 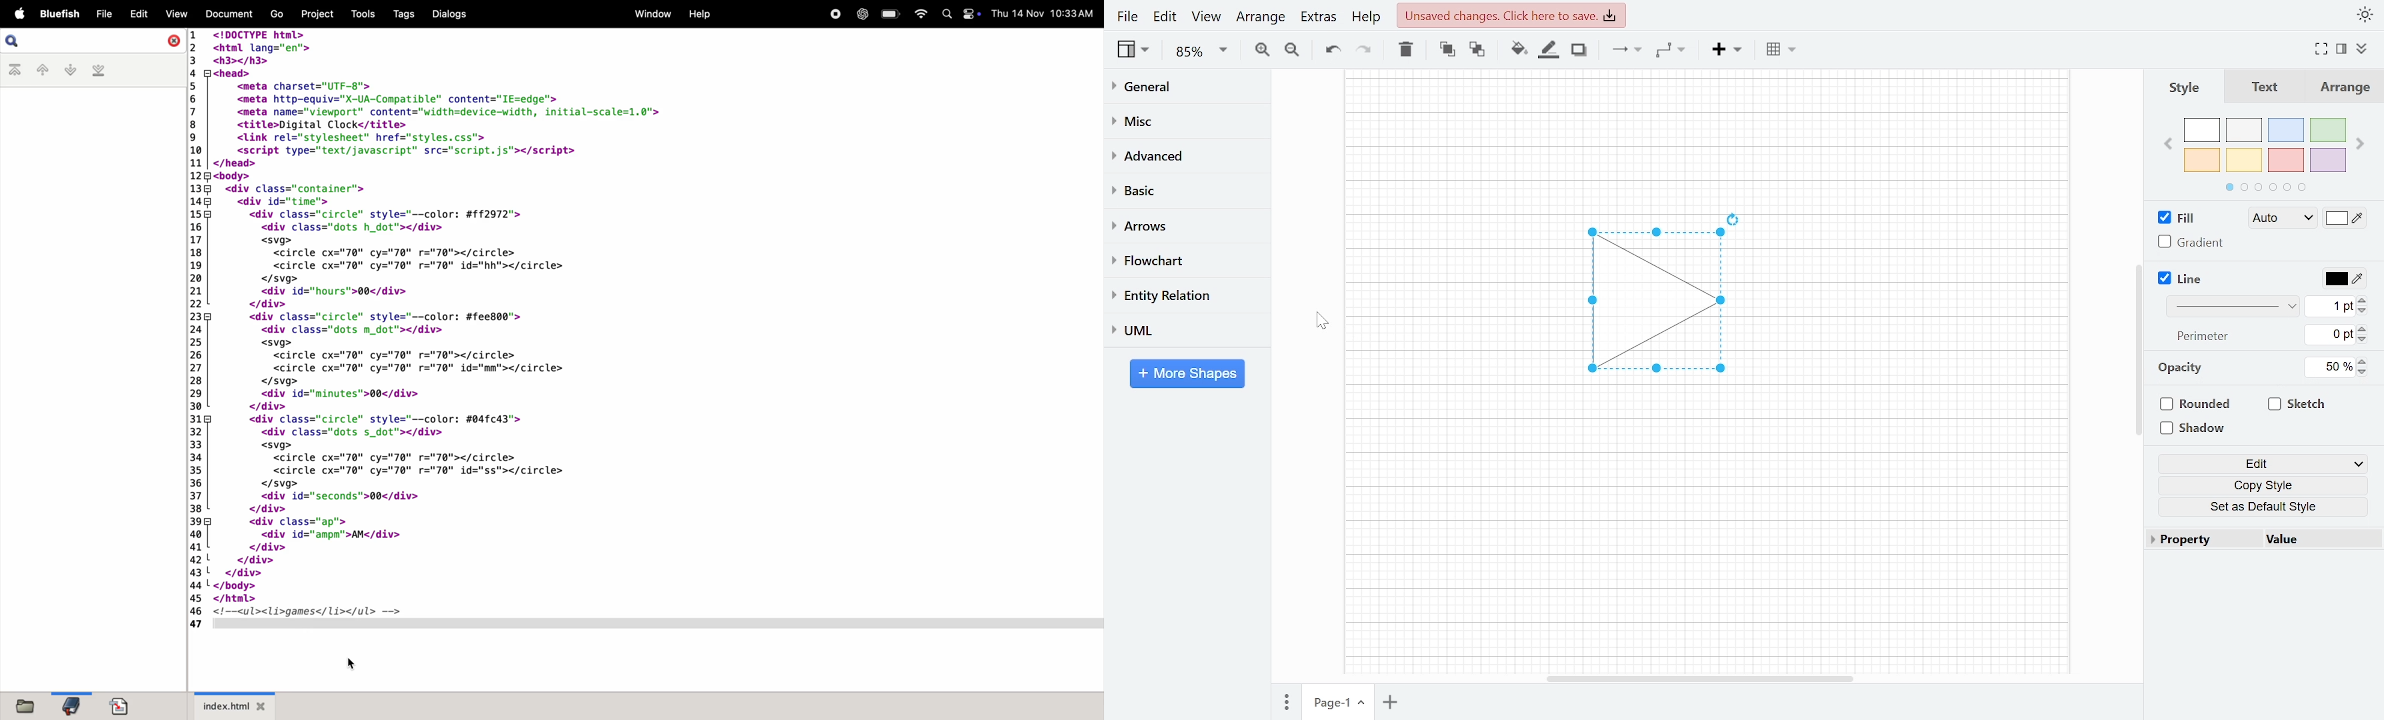 What do you see at coordinates (1260, 16) in the screenshot?
I see `Arrange` at bounding box center [1260, 16].